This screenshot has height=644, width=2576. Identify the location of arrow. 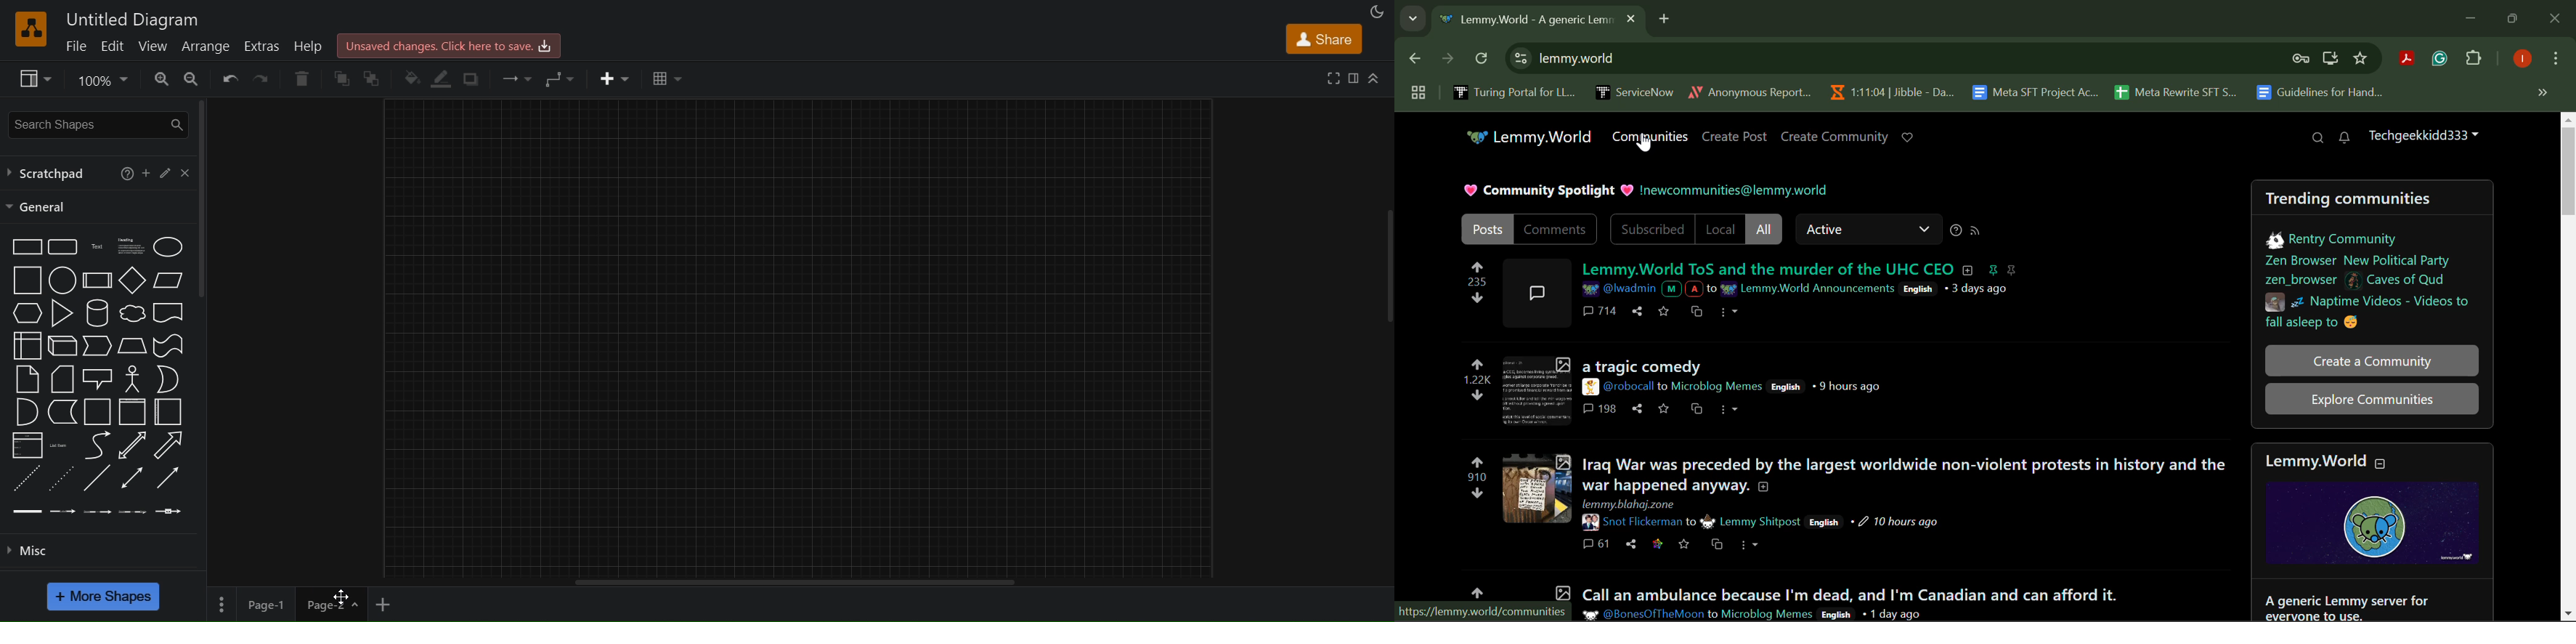
(168, 444).